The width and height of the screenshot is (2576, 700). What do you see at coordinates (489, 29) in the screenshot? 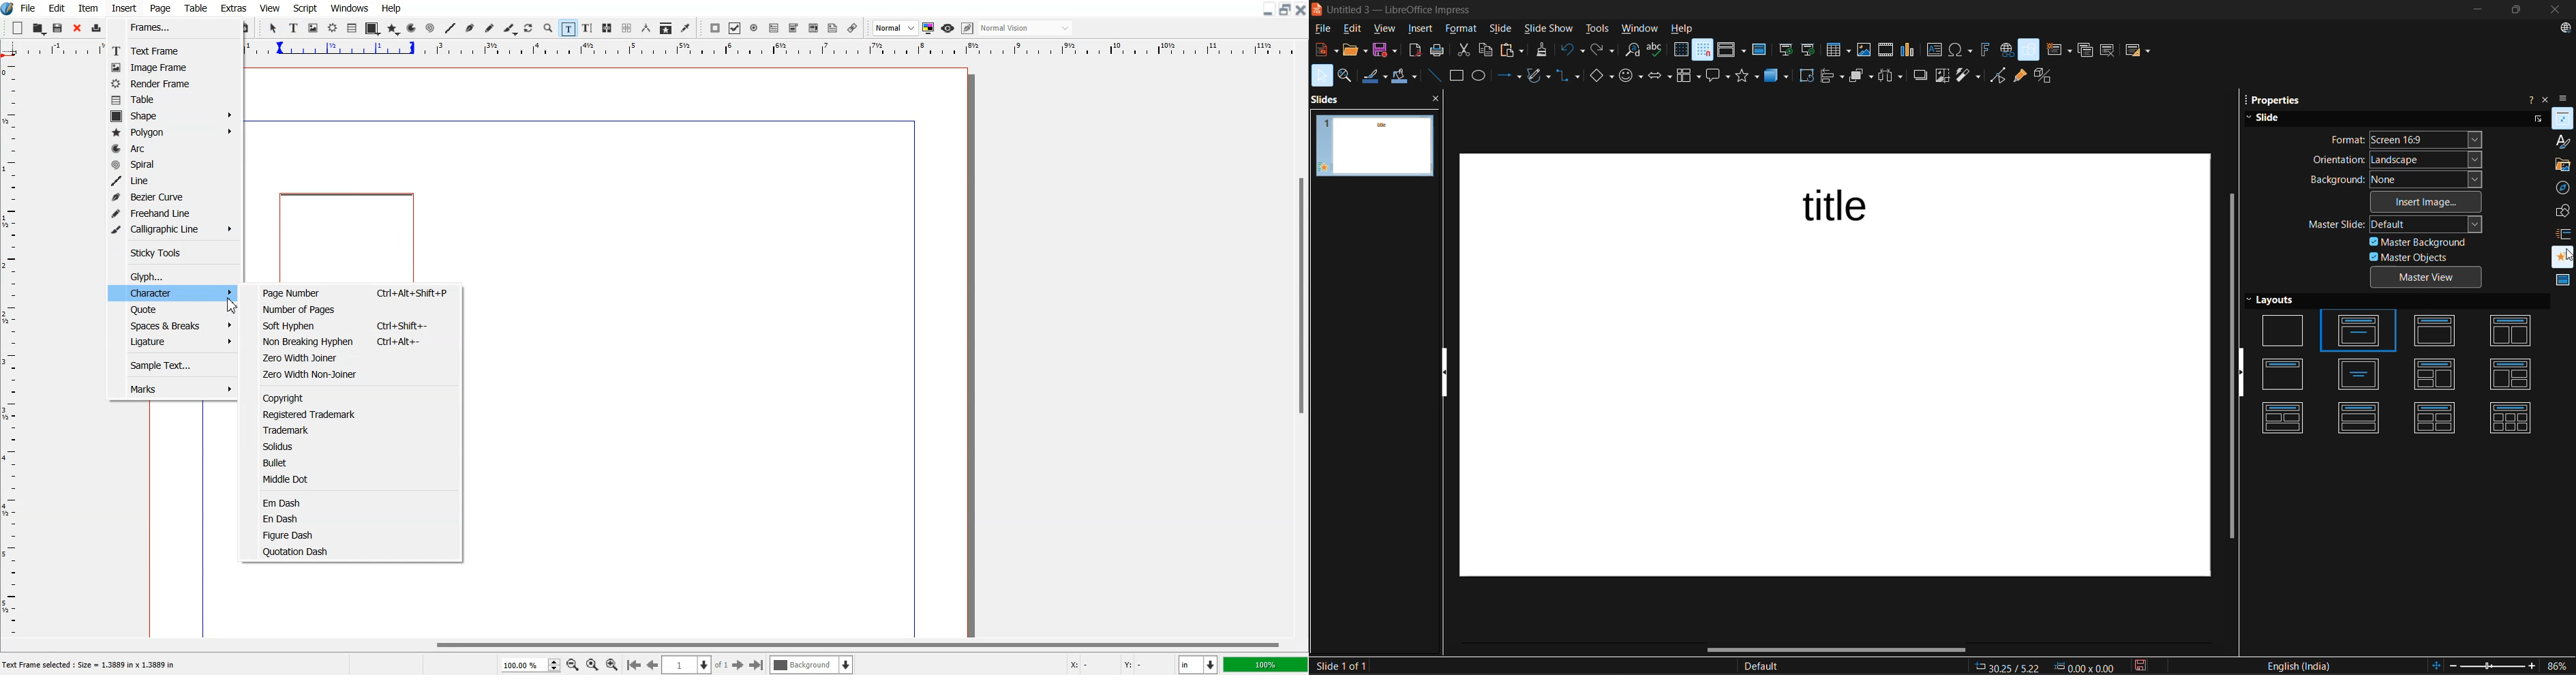
I see `Freehand line ` at bounding box center [489, 29].